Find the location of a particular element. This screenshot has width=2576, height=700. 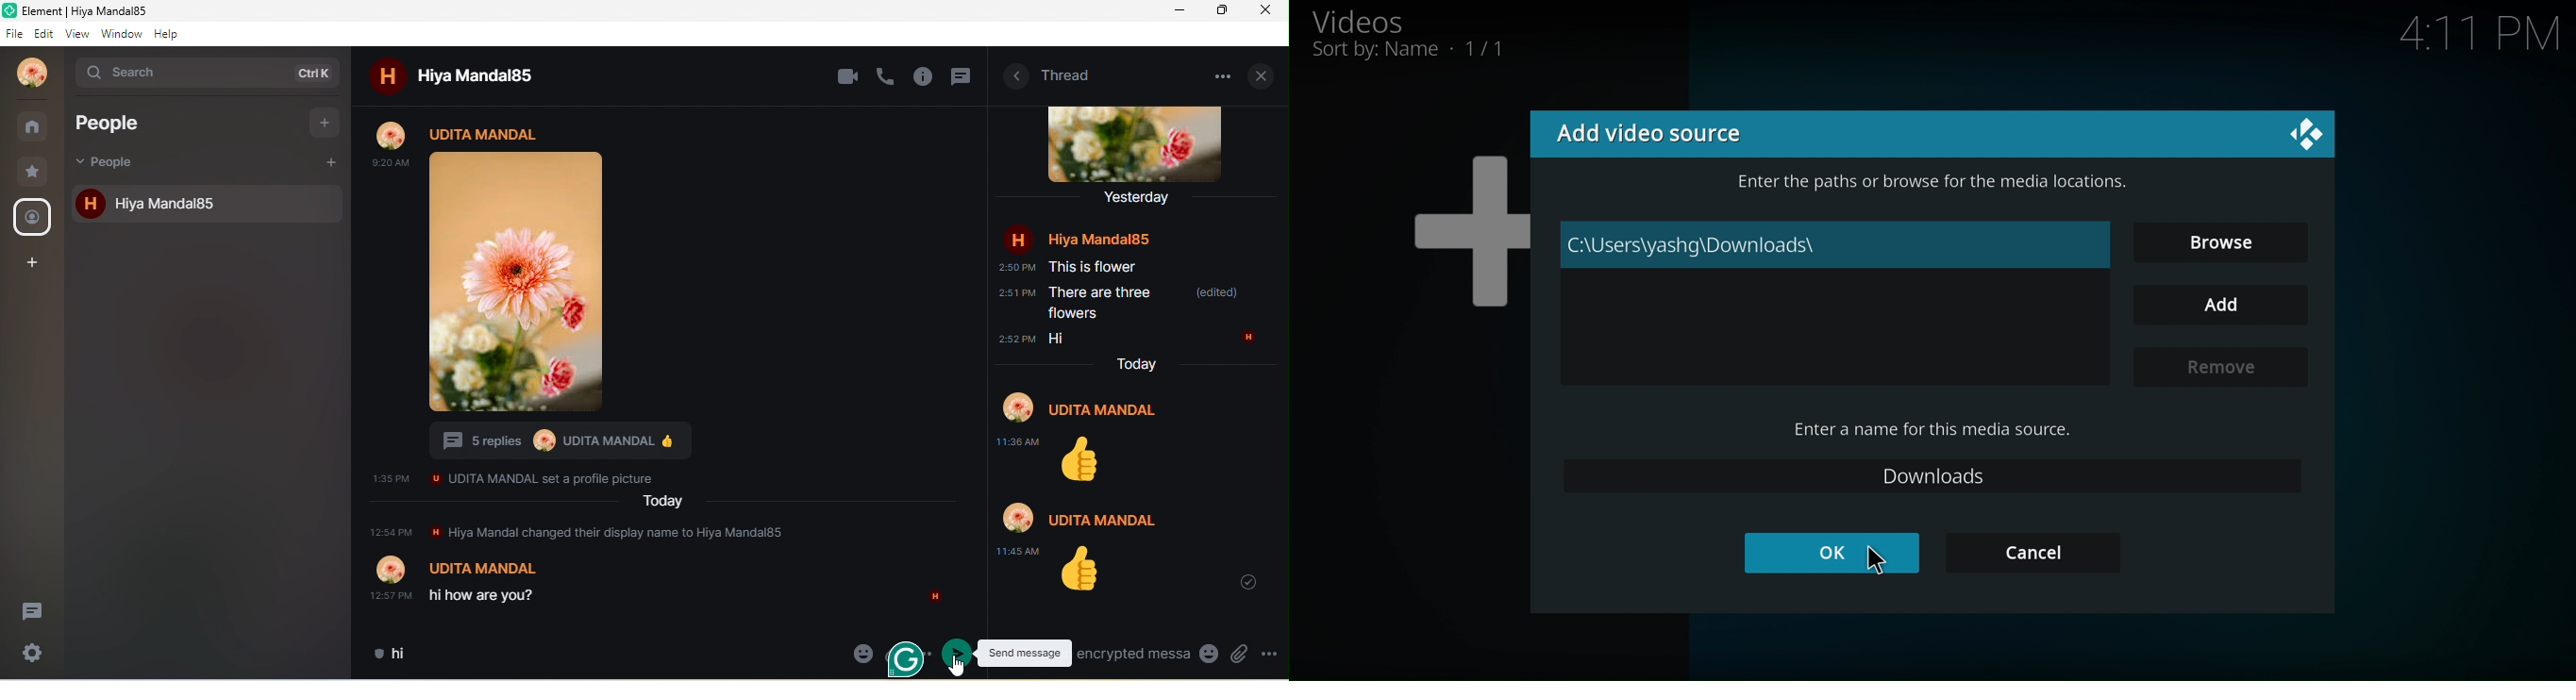

hi how are you? is located at coordinates (494, 596).